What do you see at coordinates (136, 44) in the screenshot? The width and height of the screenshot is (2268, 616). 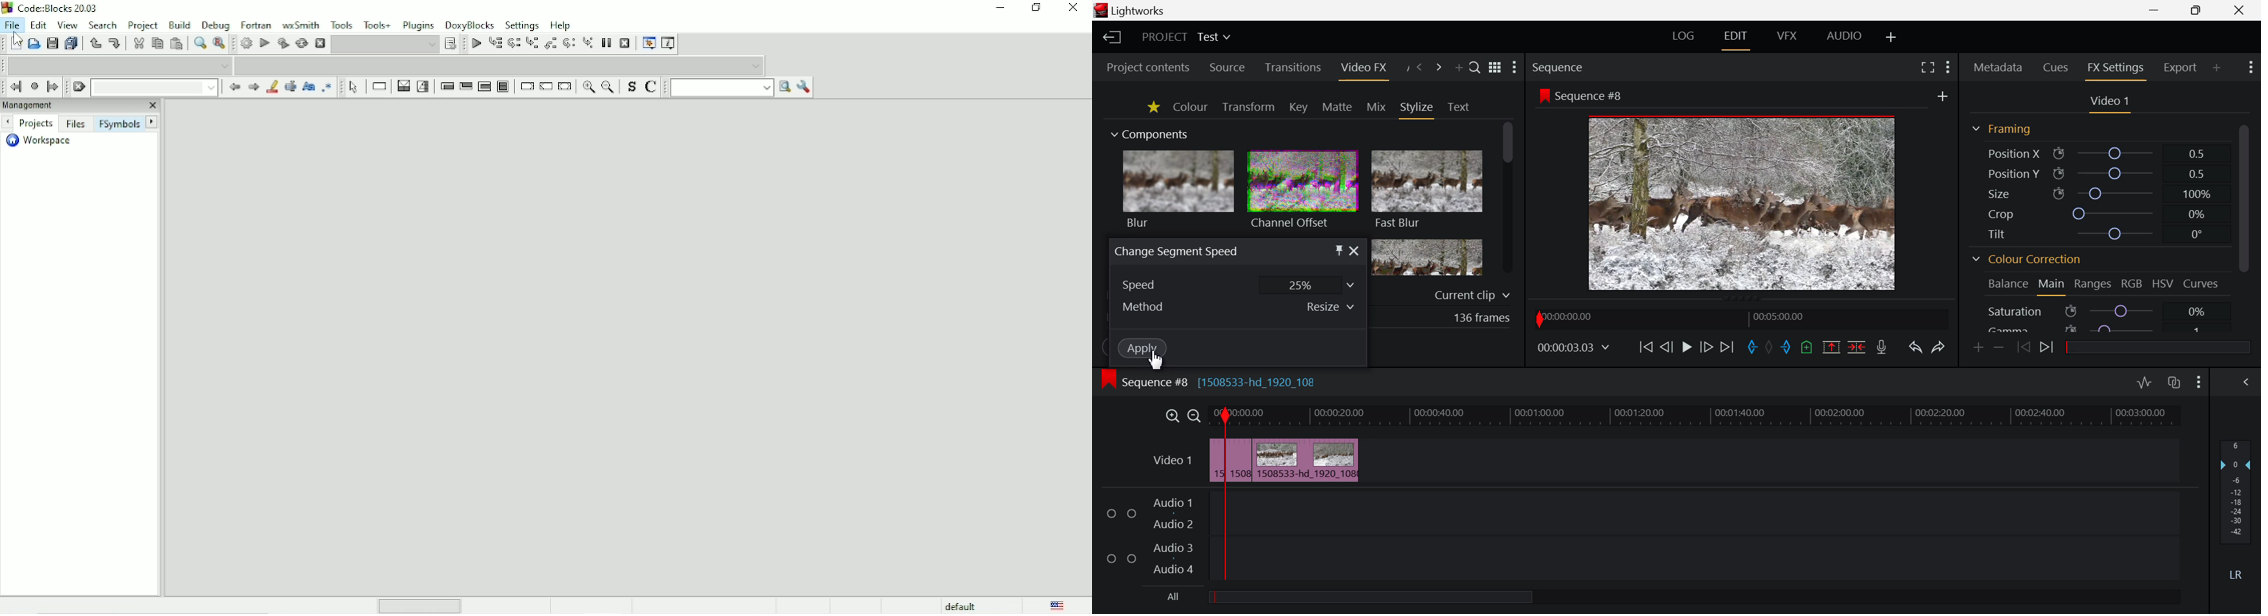 I see `Cut` at bounding box center [136, 44].